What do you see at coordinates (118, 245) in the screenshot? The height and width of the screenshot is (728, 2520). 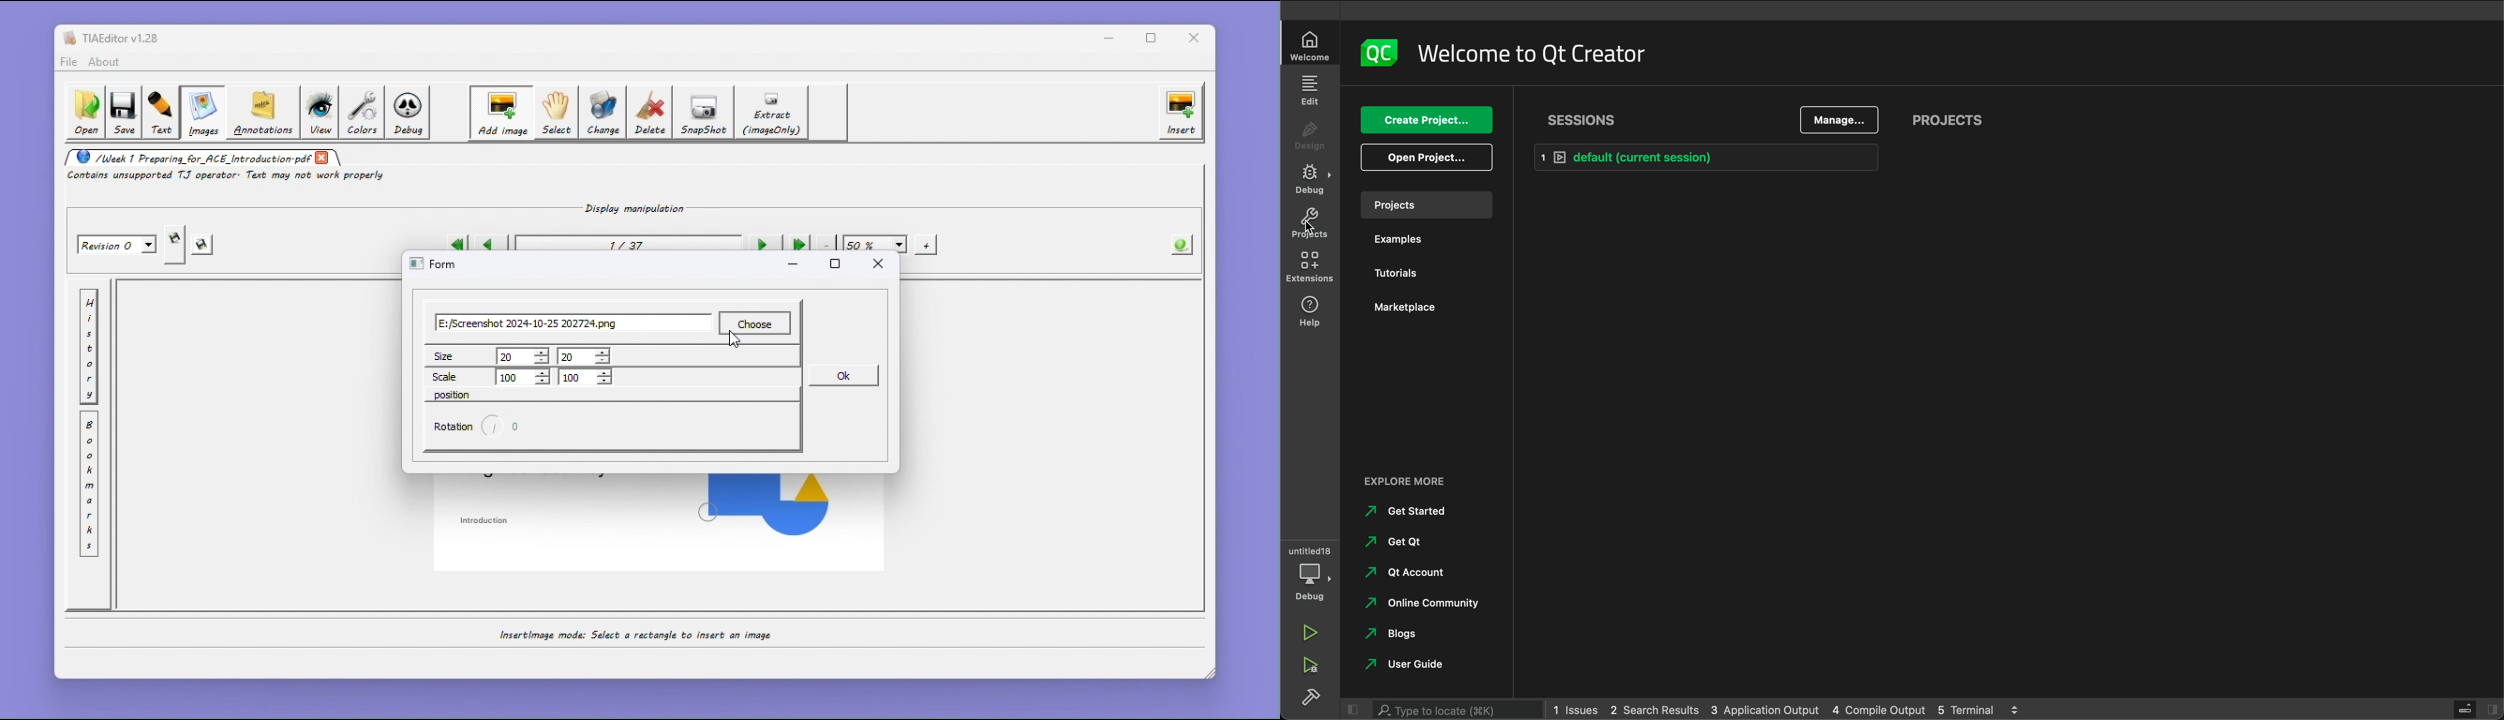 I see `Revision 0` at bounding box center [118, 245].